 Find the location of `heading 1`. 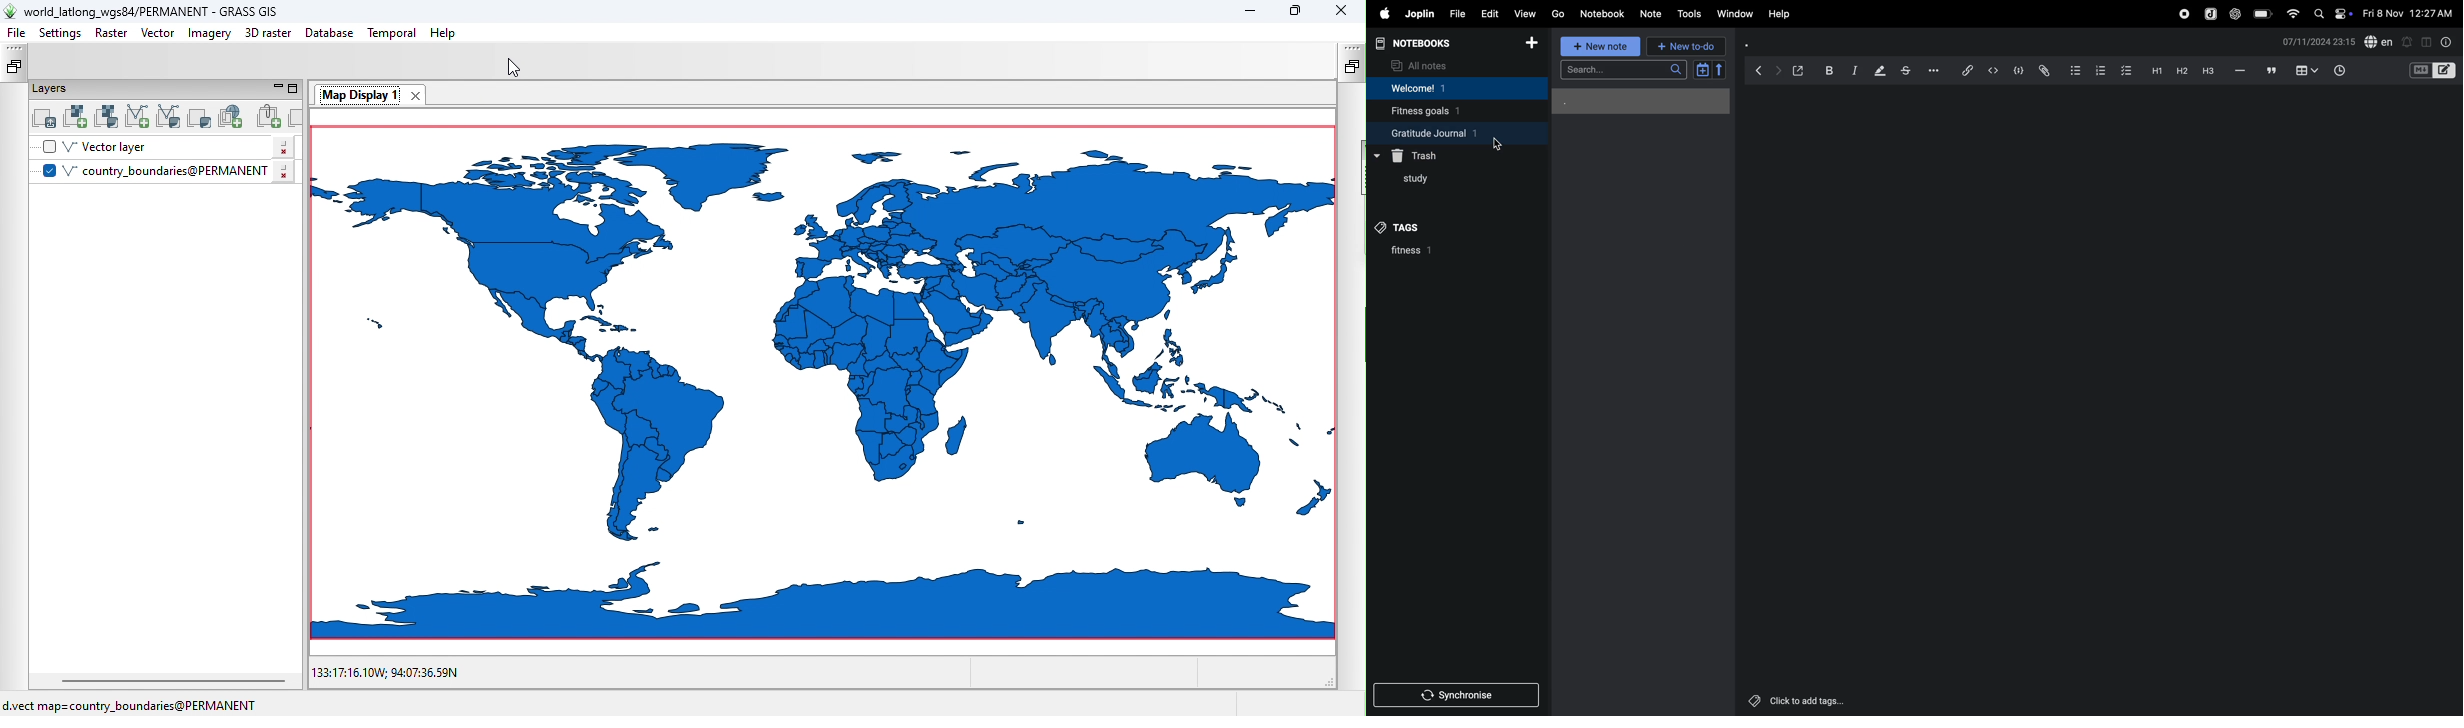

heading 1 is located at coordinates (2155, 72).